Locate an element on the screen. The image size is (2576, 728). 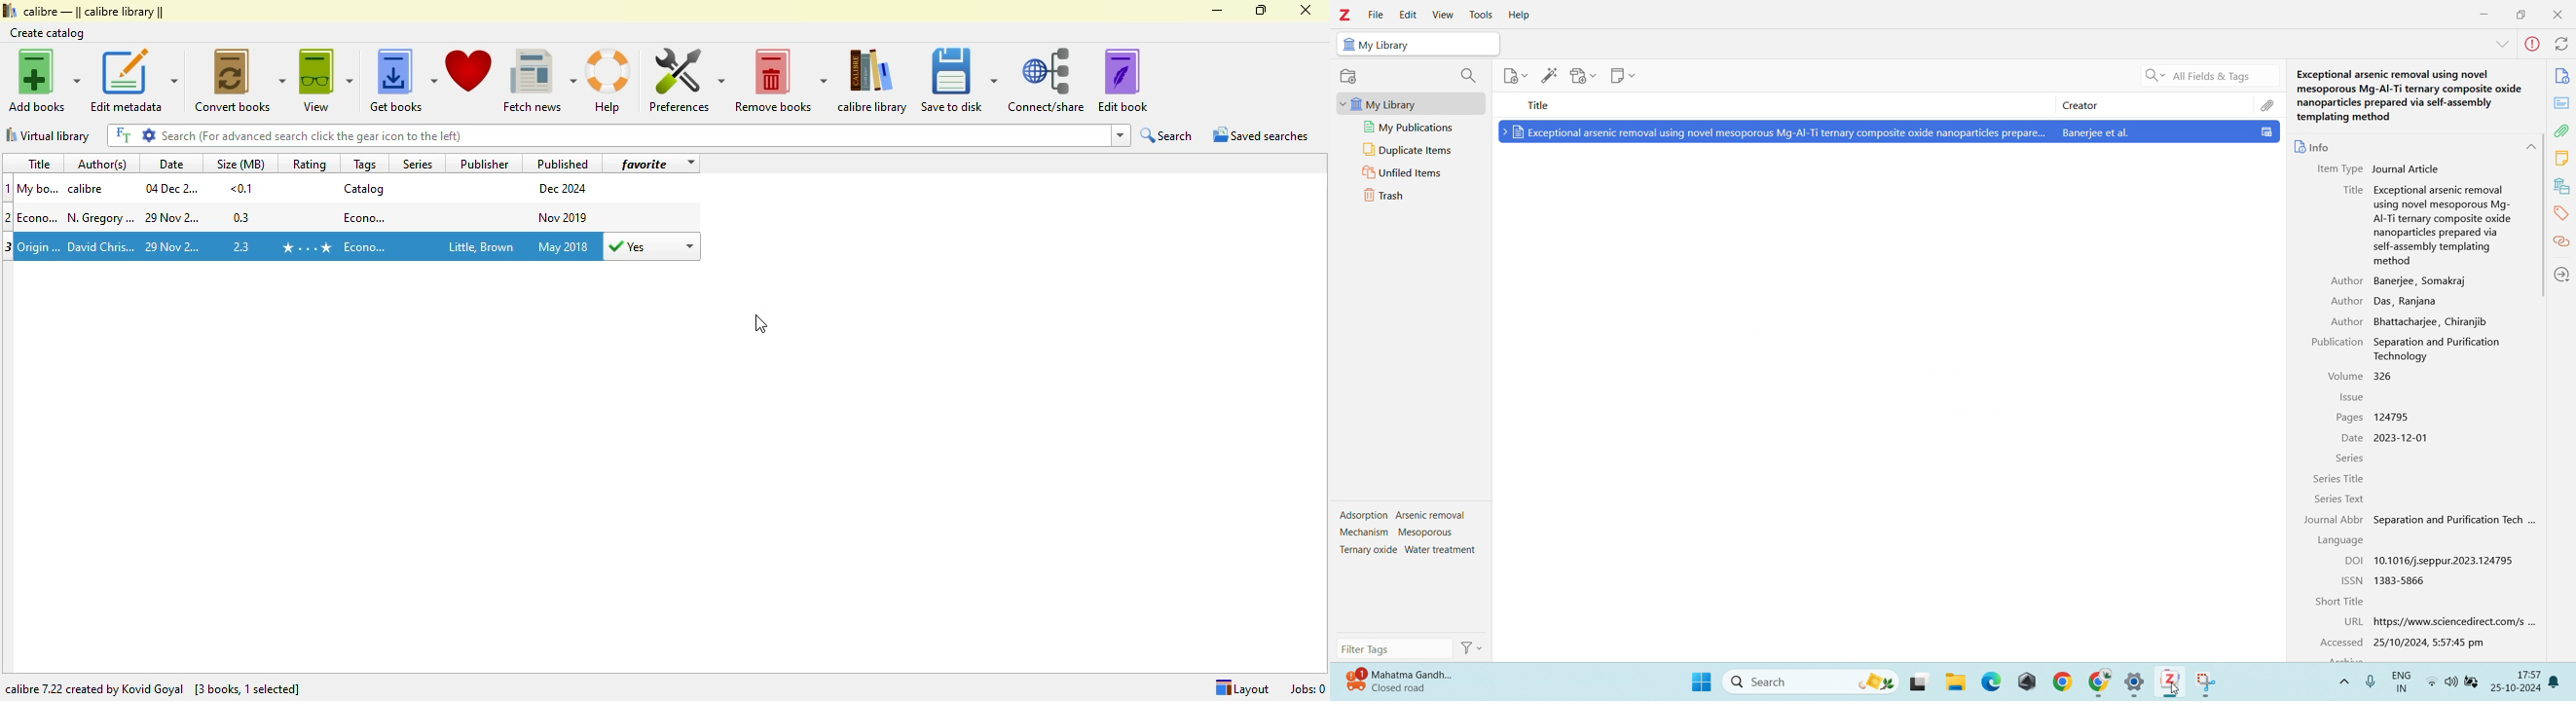
remove books is located at coordinates (781, 81).